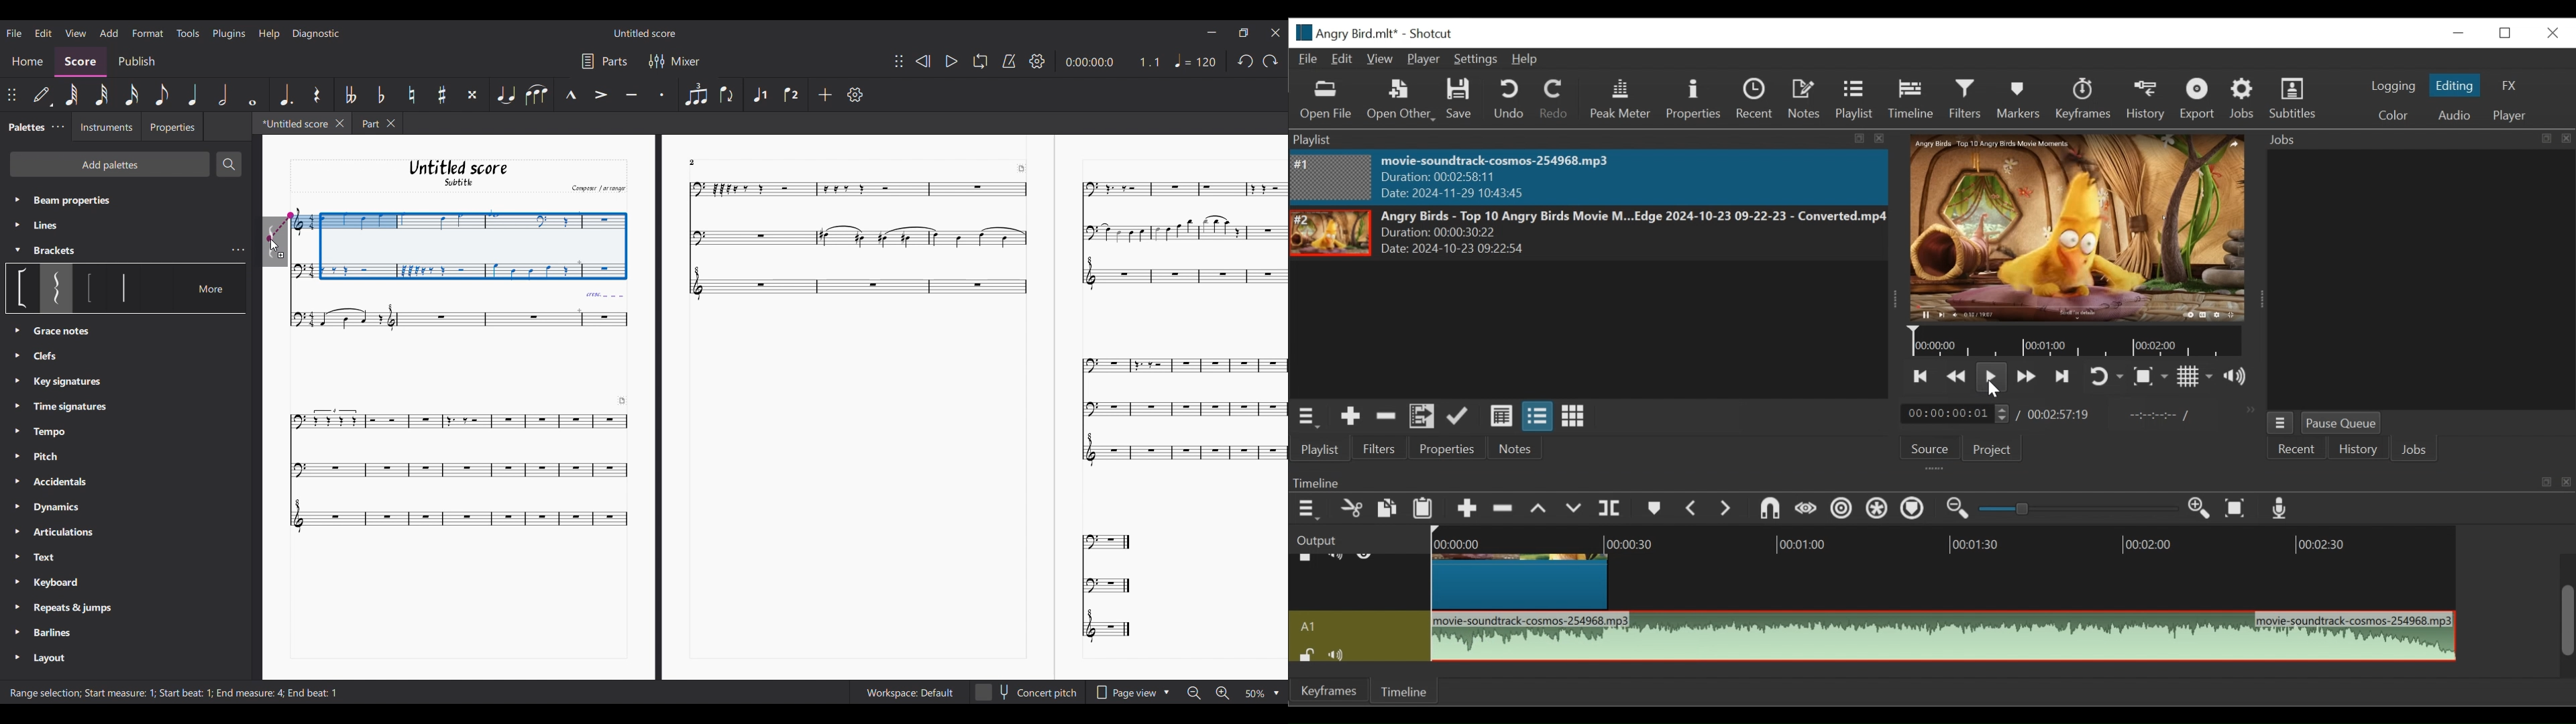  What do you see at coordinates (12, 198) in the screenshot?
I see `` at bounding box center [12, 198].